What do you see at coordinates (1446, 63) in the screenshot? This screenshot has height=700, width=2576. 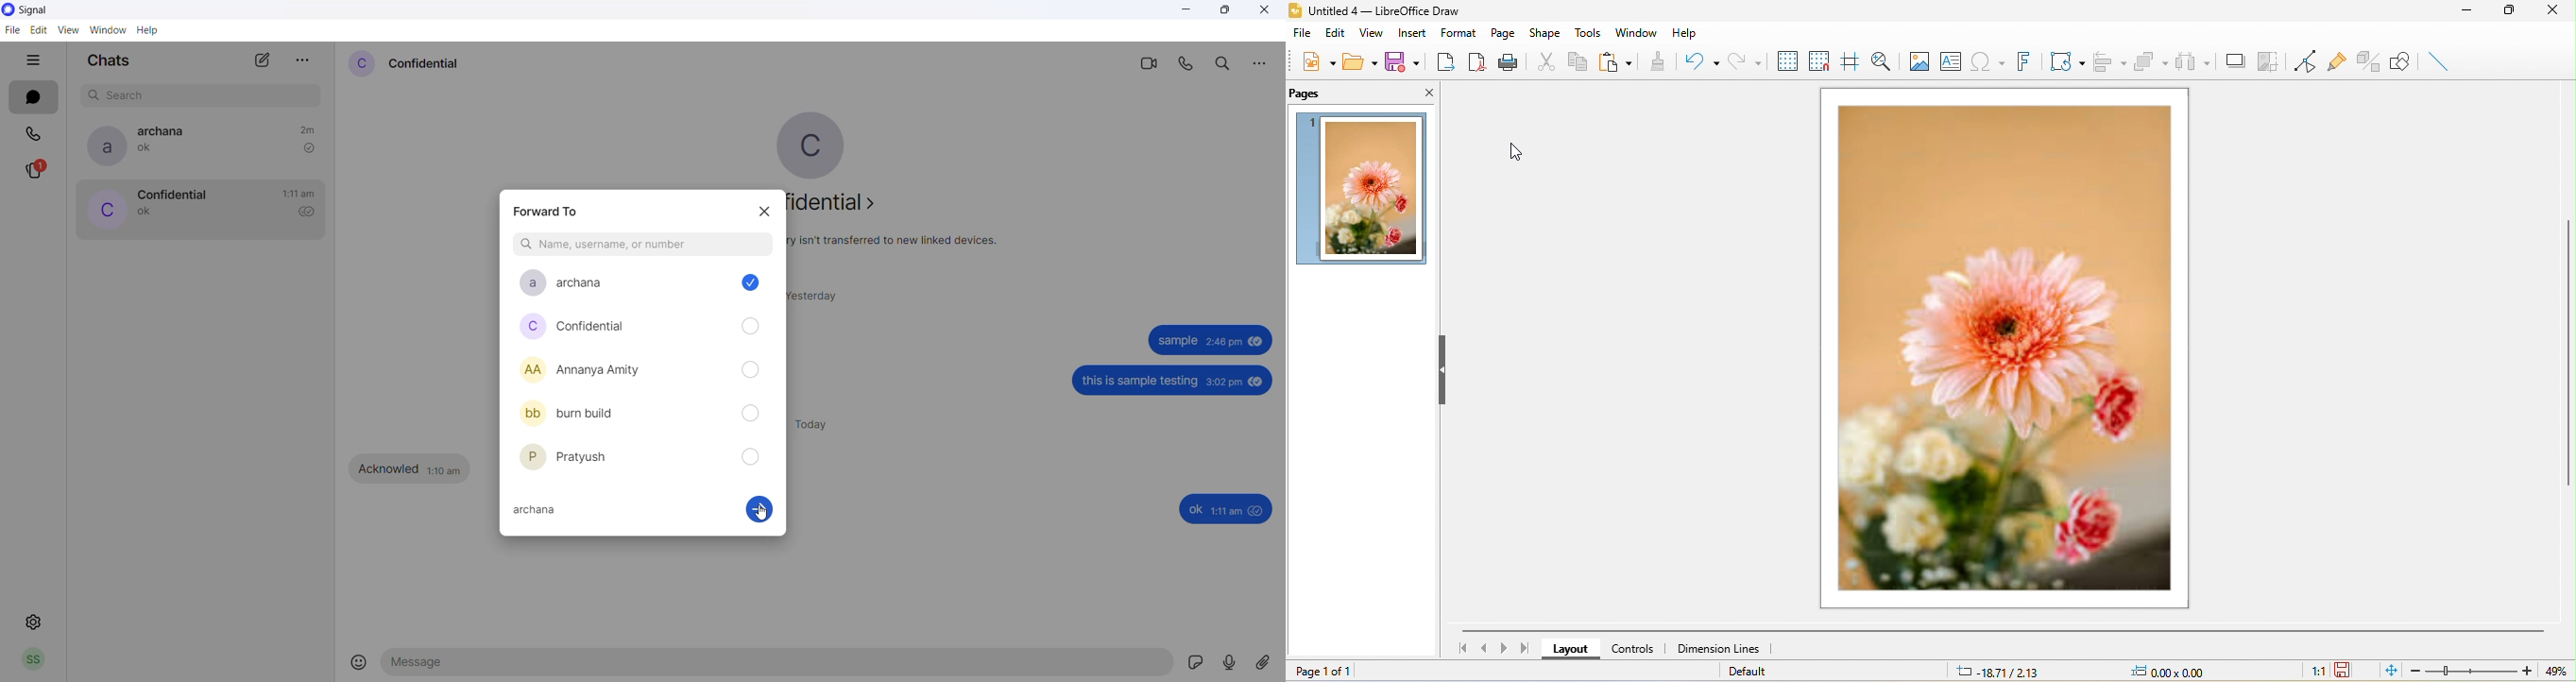 I see `export` at bounding box center [1446, 63].